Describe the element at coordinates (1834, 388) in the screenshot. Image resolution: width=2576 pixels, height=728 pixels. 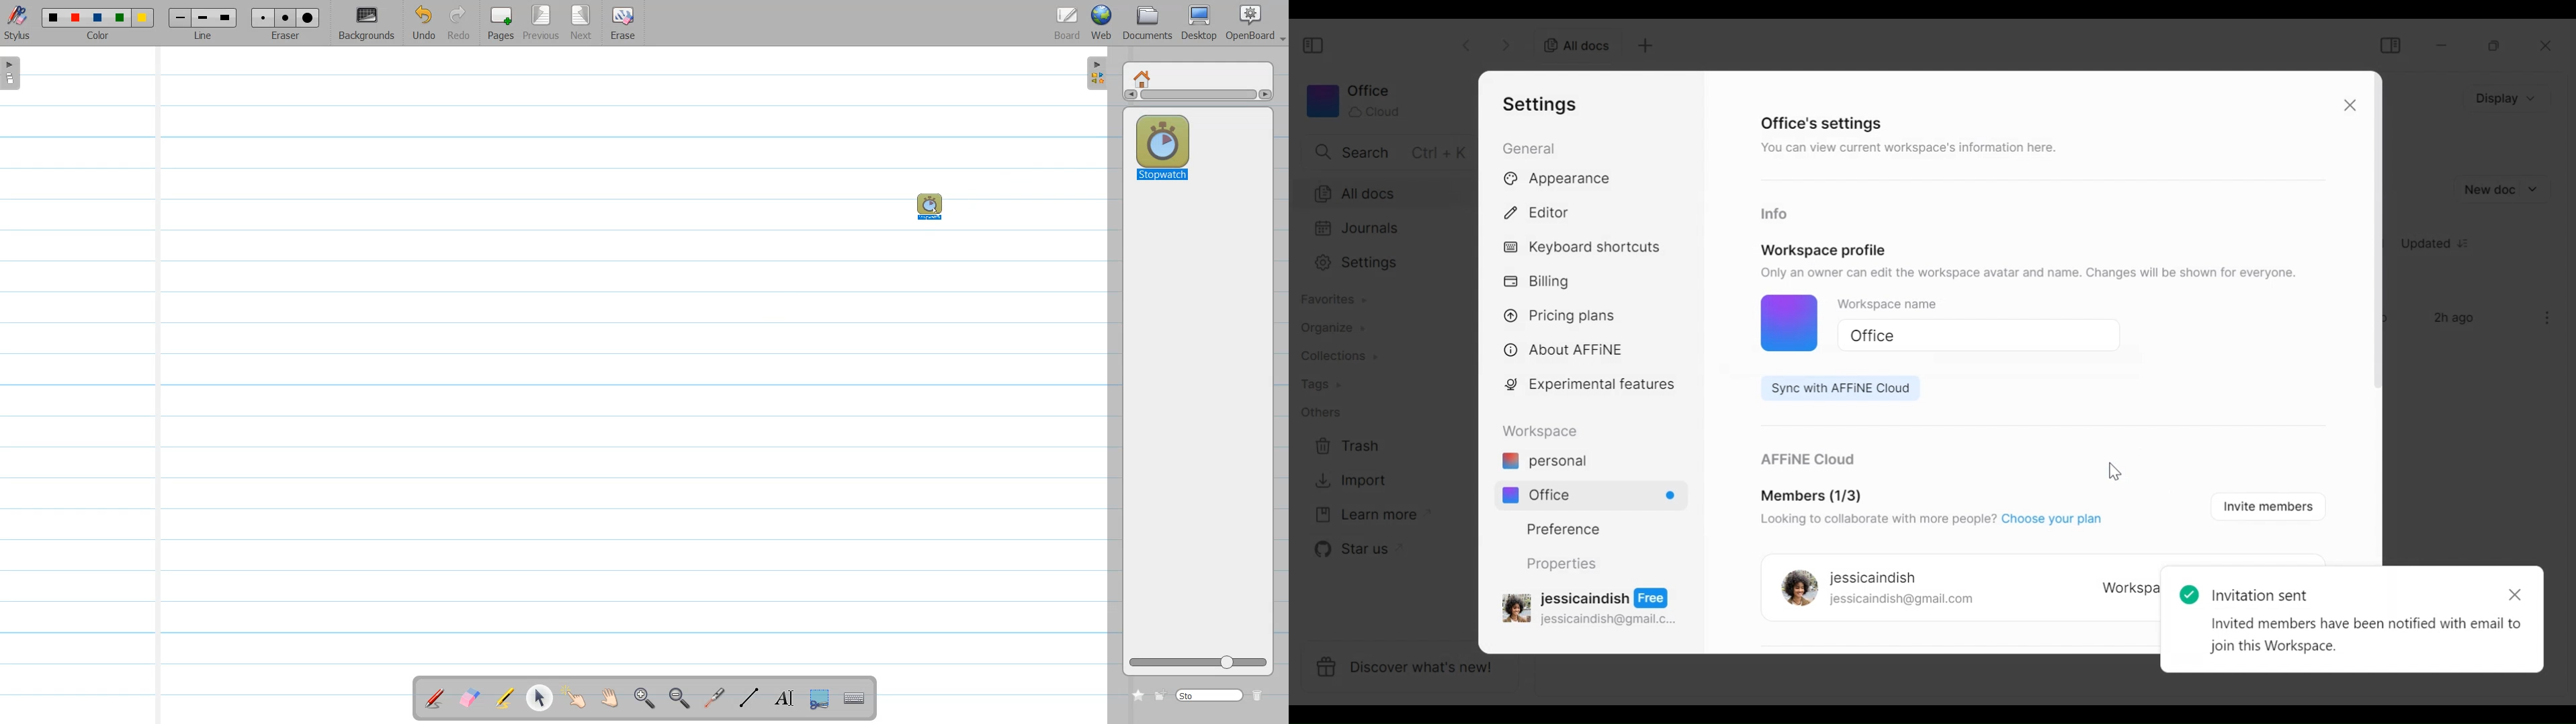
I see `Sync with AFFINE Cloud` at that location.